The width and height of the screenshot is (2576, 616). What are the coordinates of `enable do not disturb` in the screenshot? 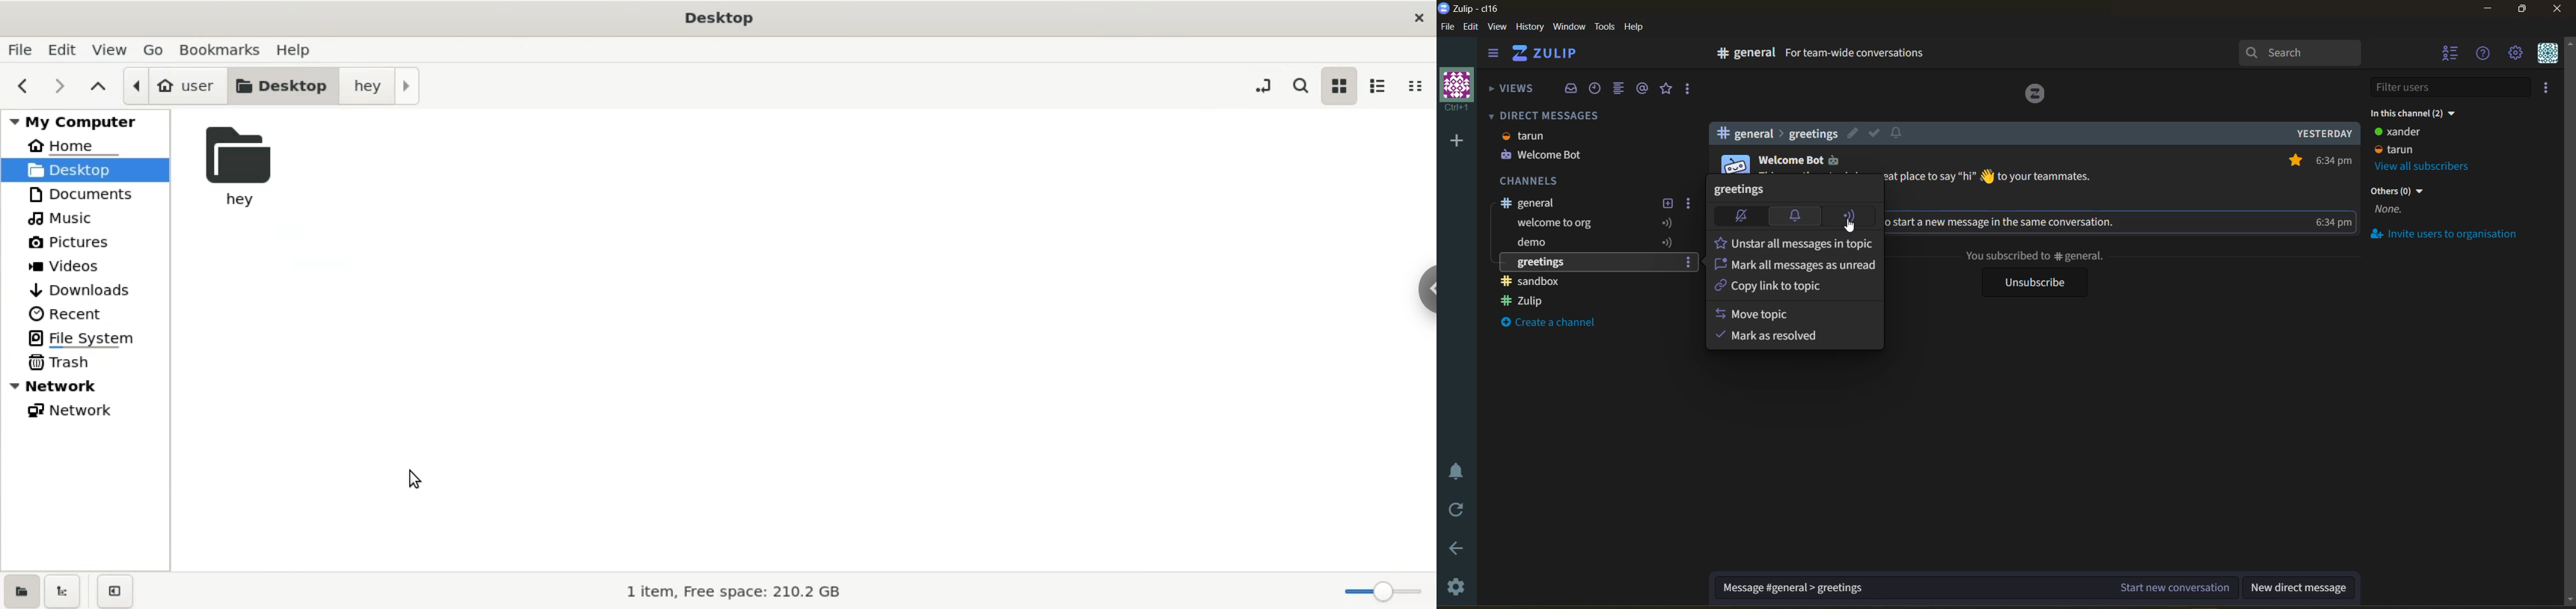 It's located at (1453, 471).